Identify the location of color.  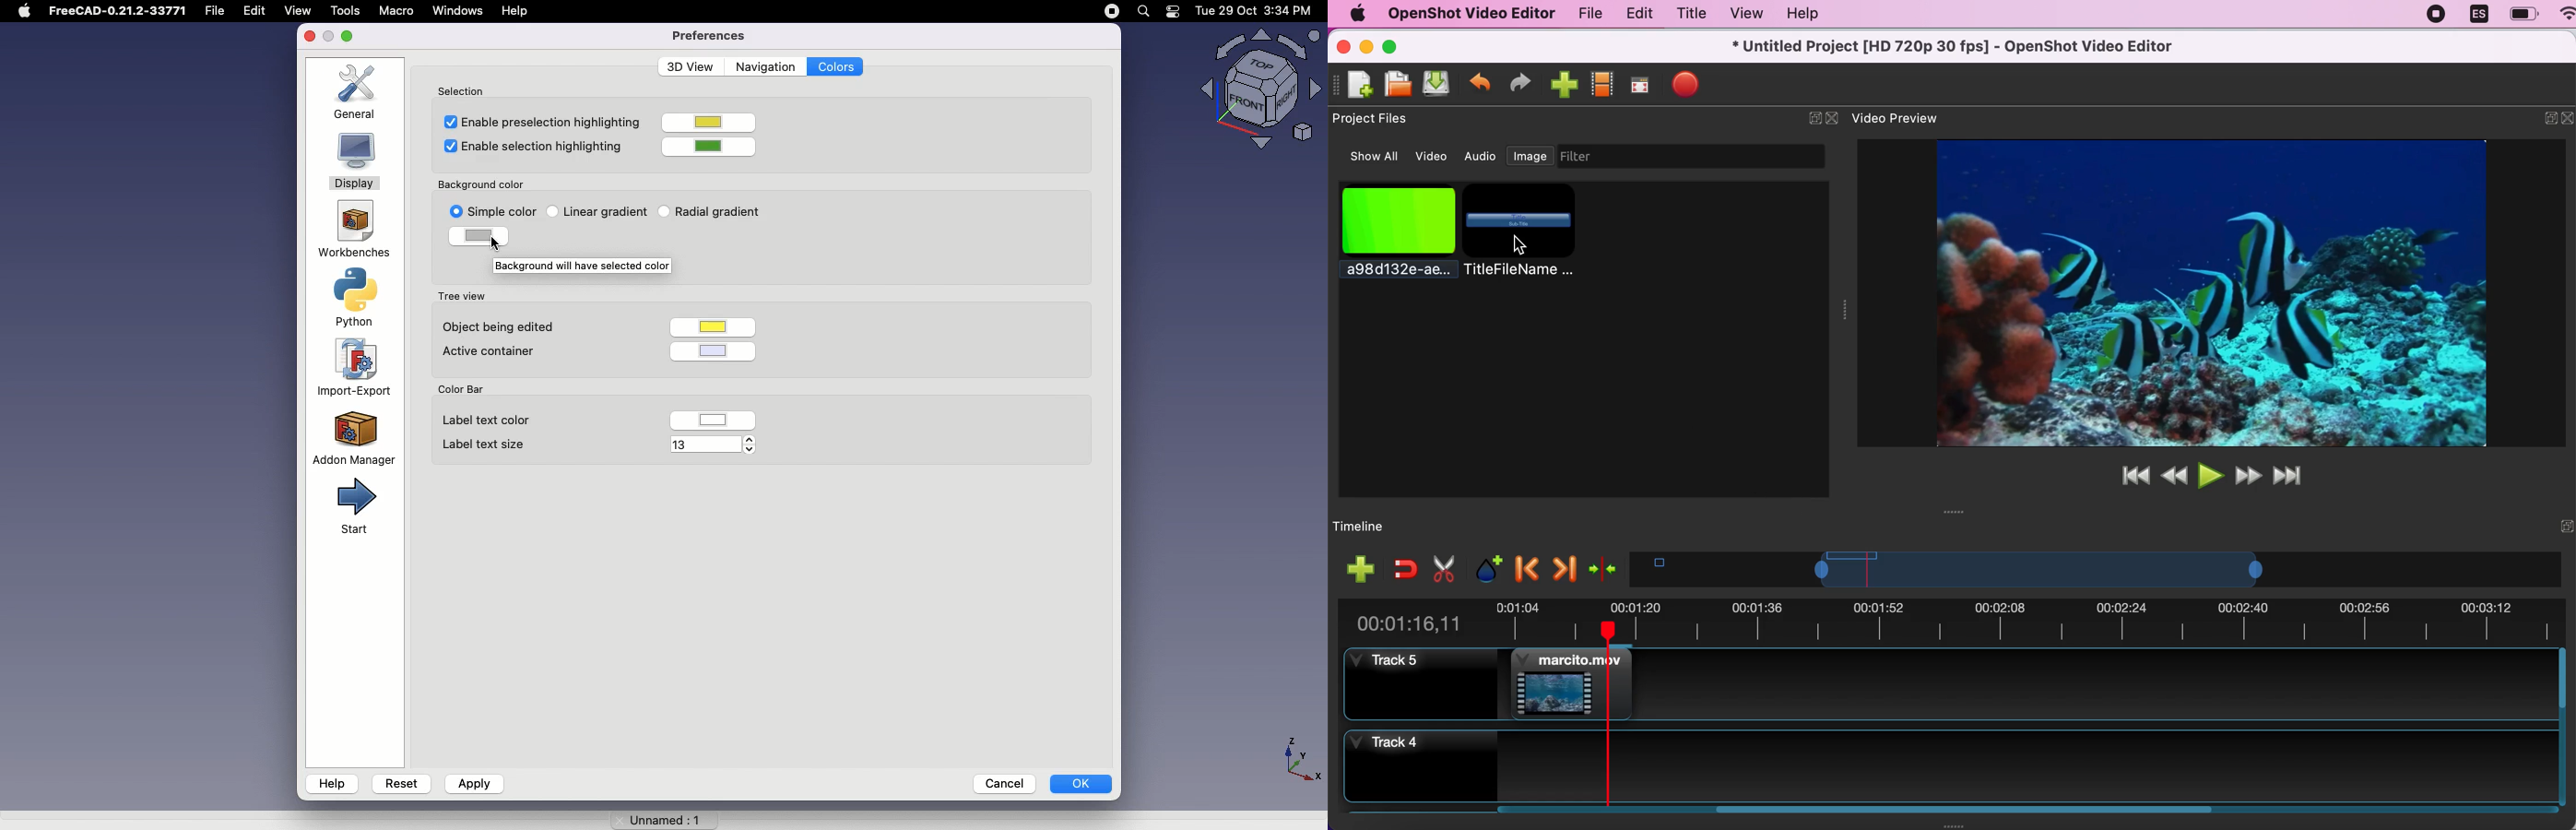
(711, 124).